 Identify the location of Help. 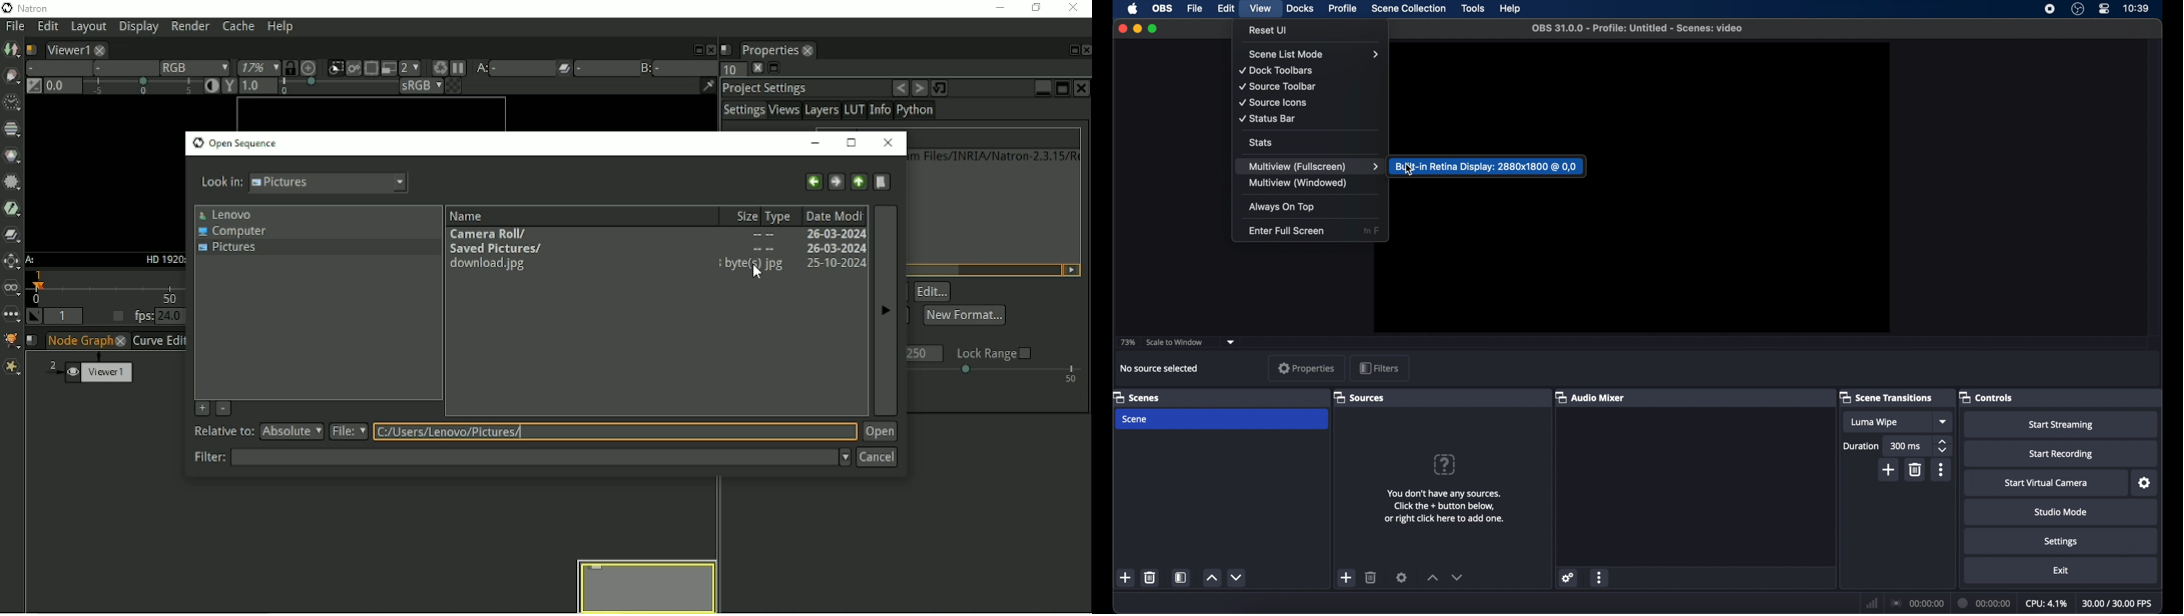
(279, 28).